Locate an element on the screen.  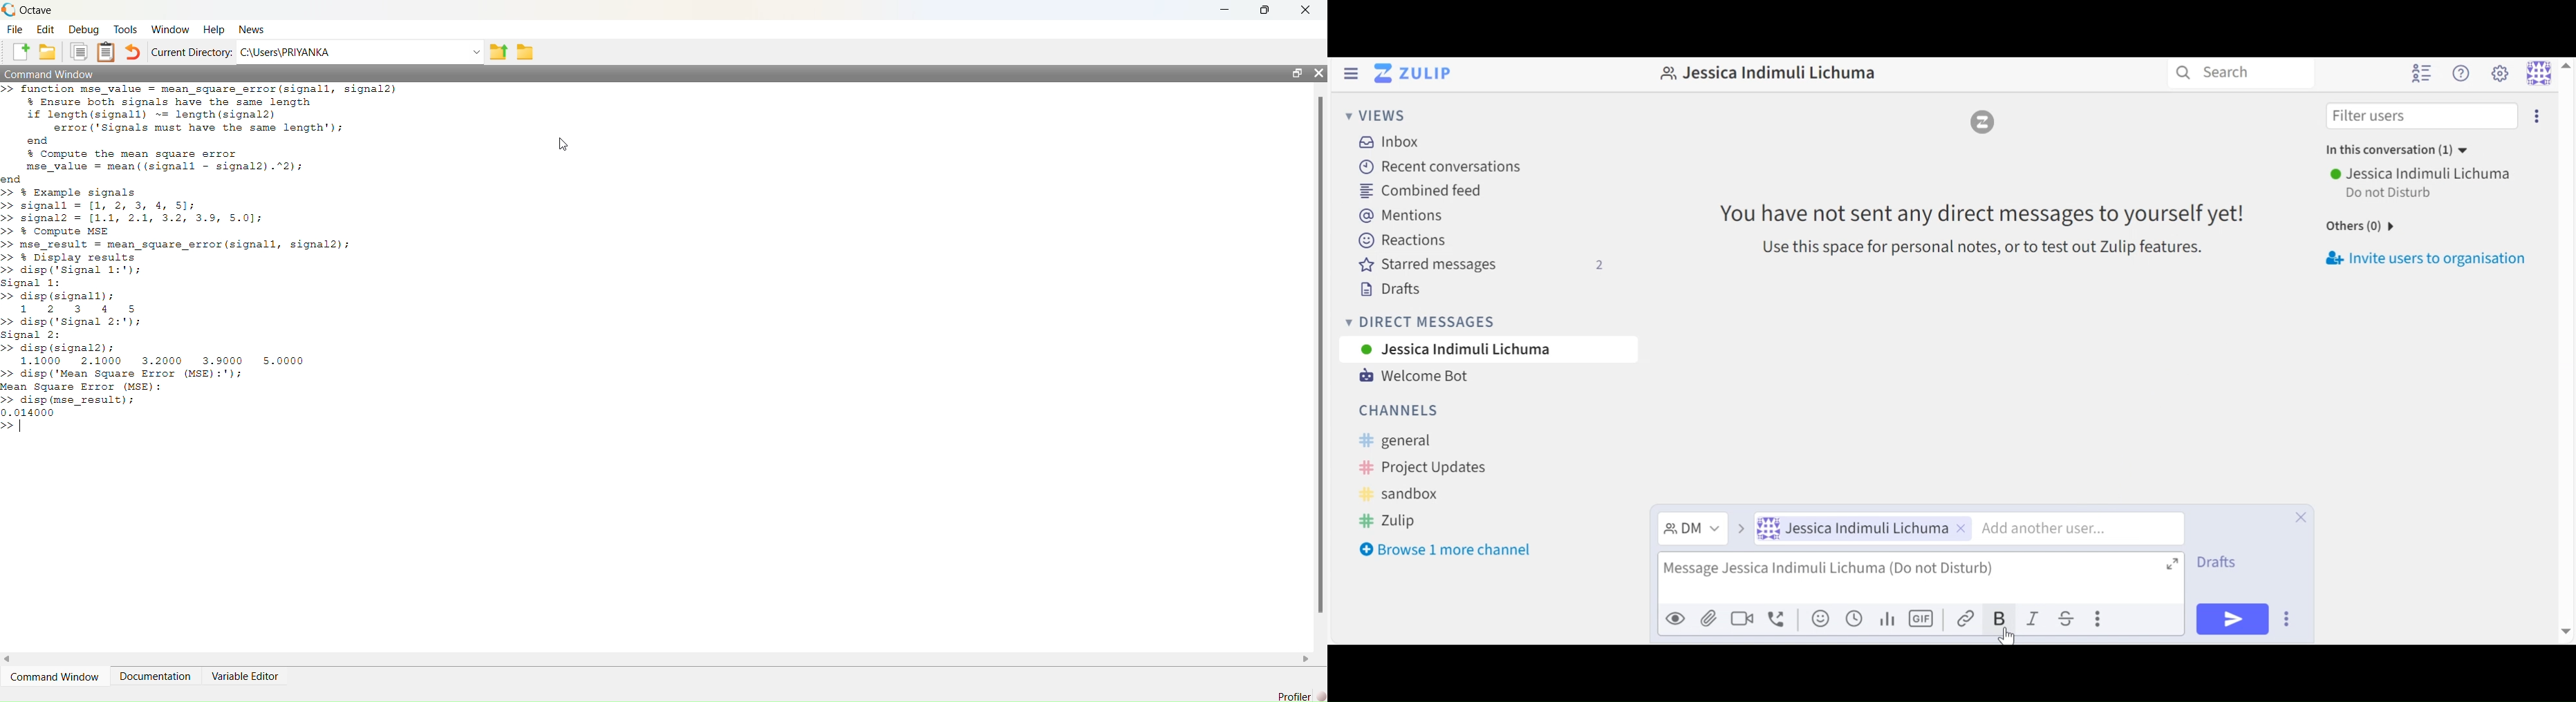
You have not sent any direct messages to yourself yet!
Use this space for personal notes, or to test out Zulip features. is located at coordinates (1972, 228).